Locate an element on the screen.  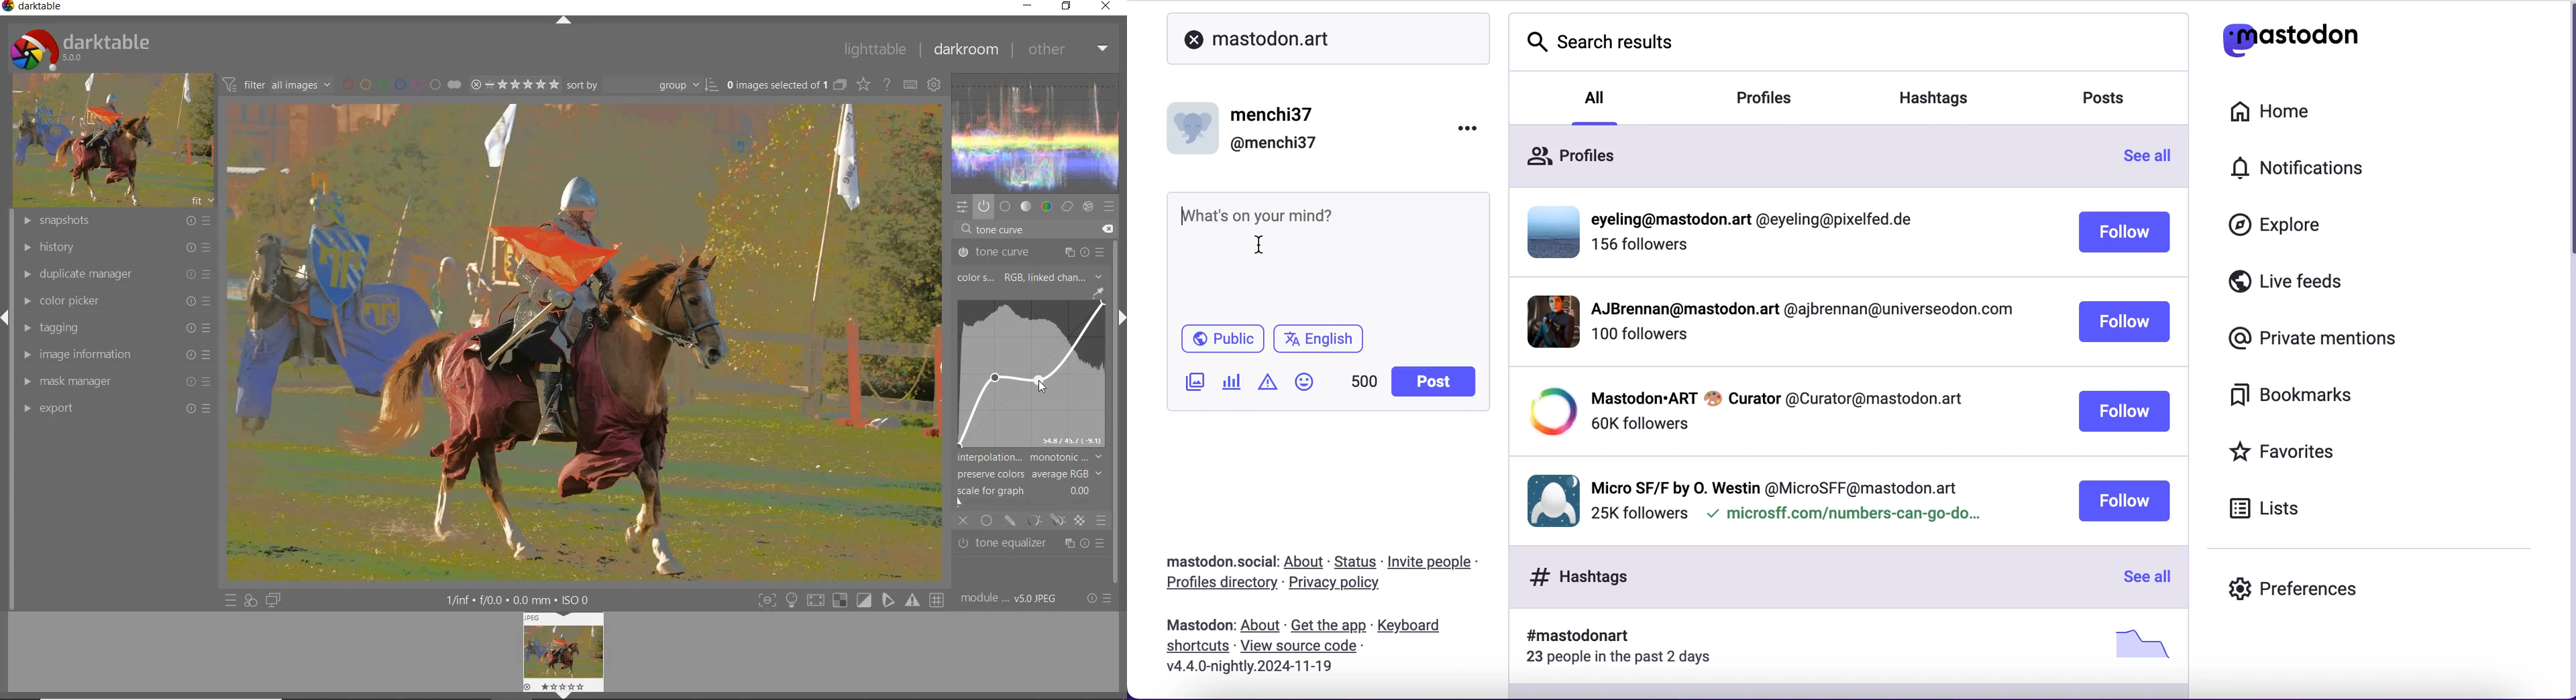
presets is located at coordinates (1110, 207).